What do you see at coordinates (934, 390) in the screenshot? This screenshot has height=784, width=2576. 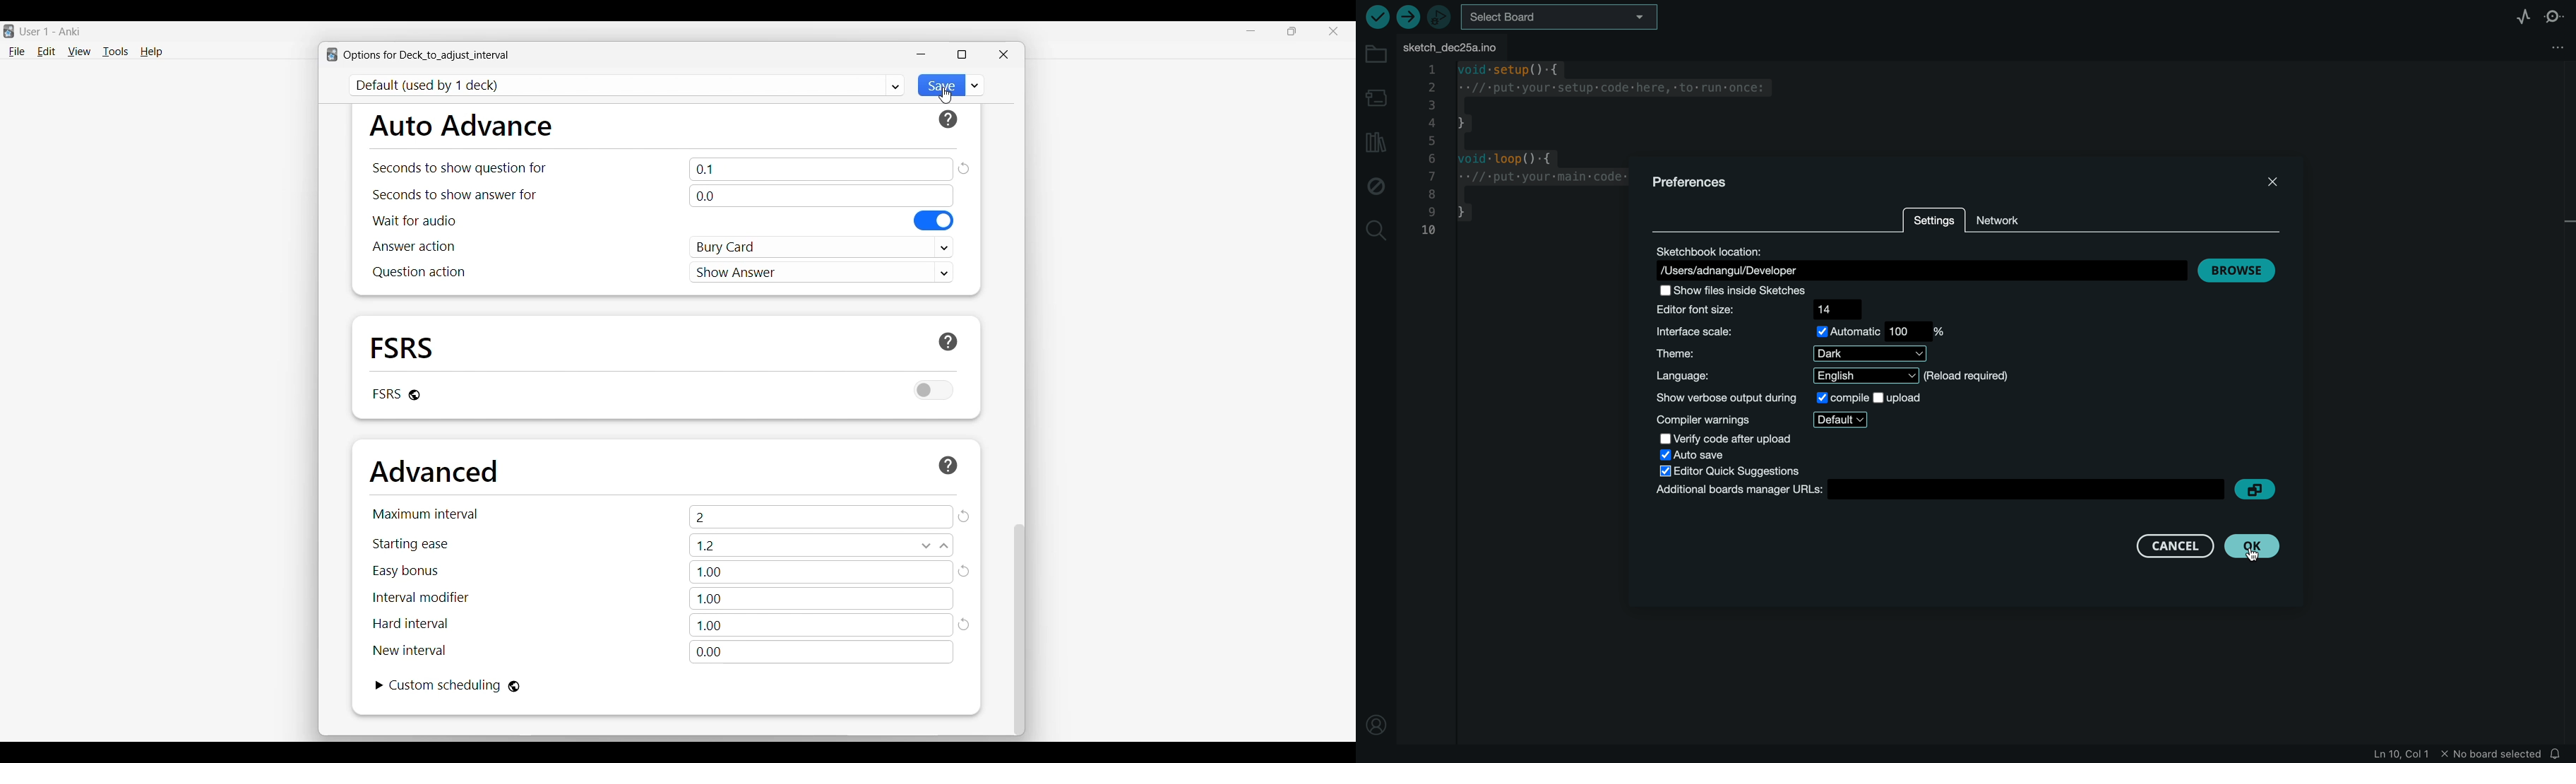 I see `Toggle for FSRS` at bounding box center [934, 390].